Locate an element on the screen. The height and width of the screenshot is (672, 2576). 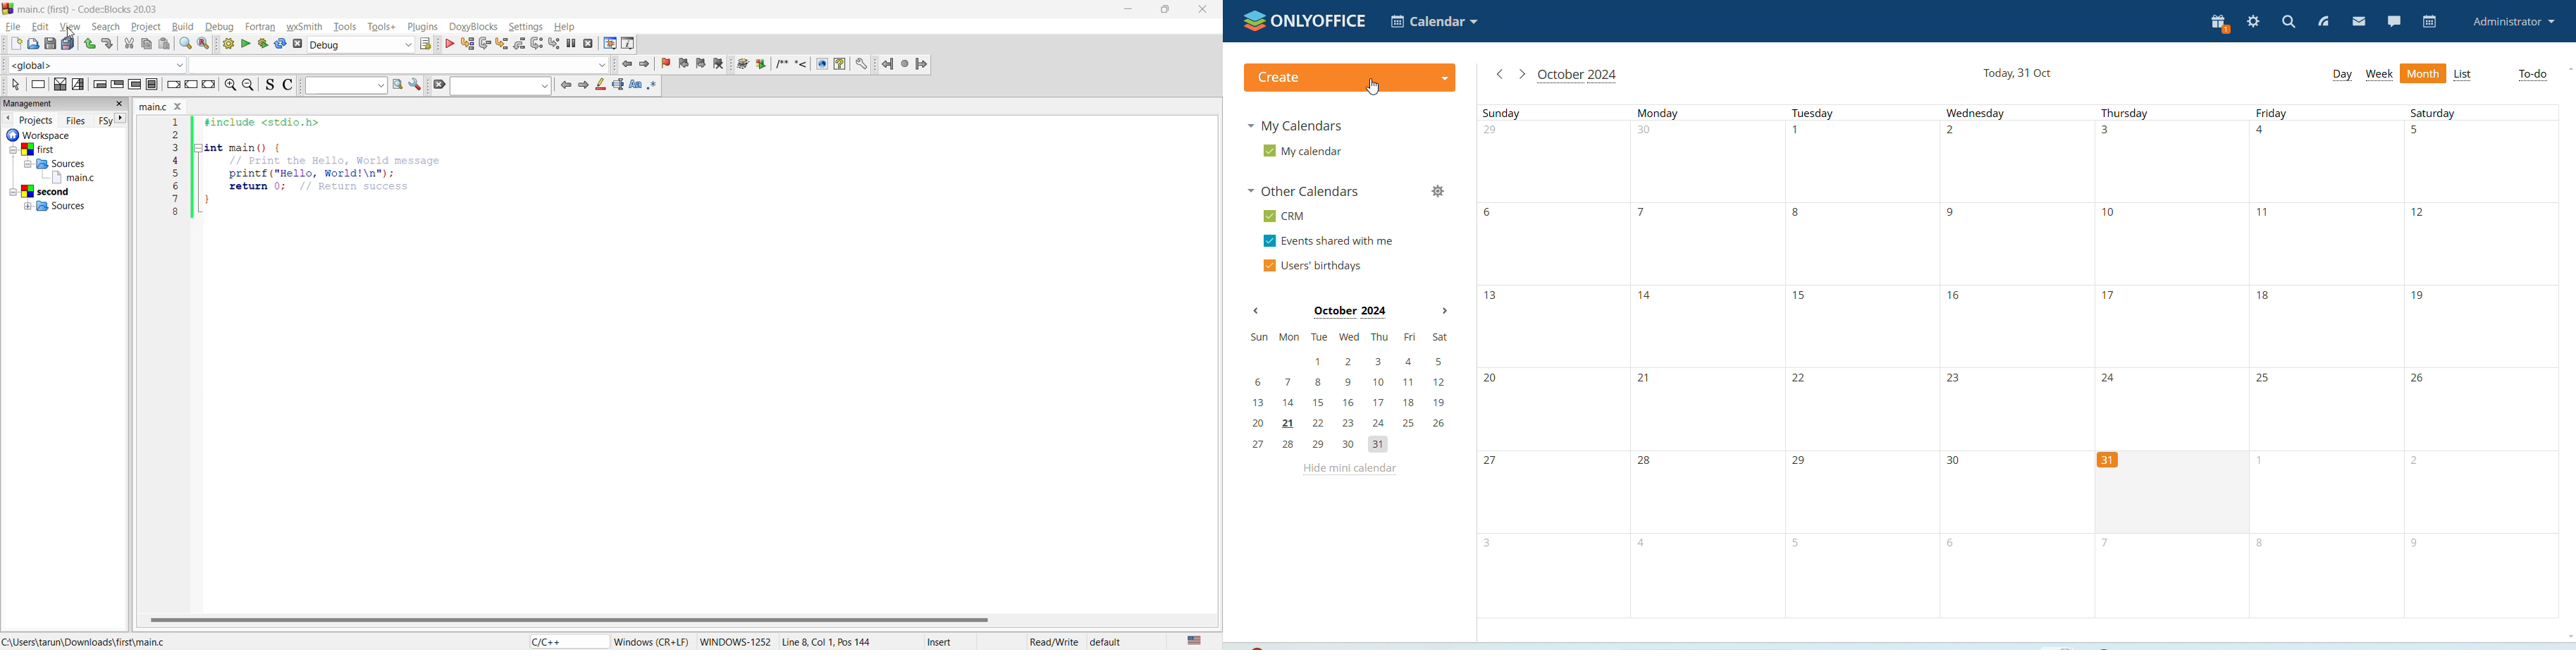
hide mini calendar is located at coordinates (1349, 470).